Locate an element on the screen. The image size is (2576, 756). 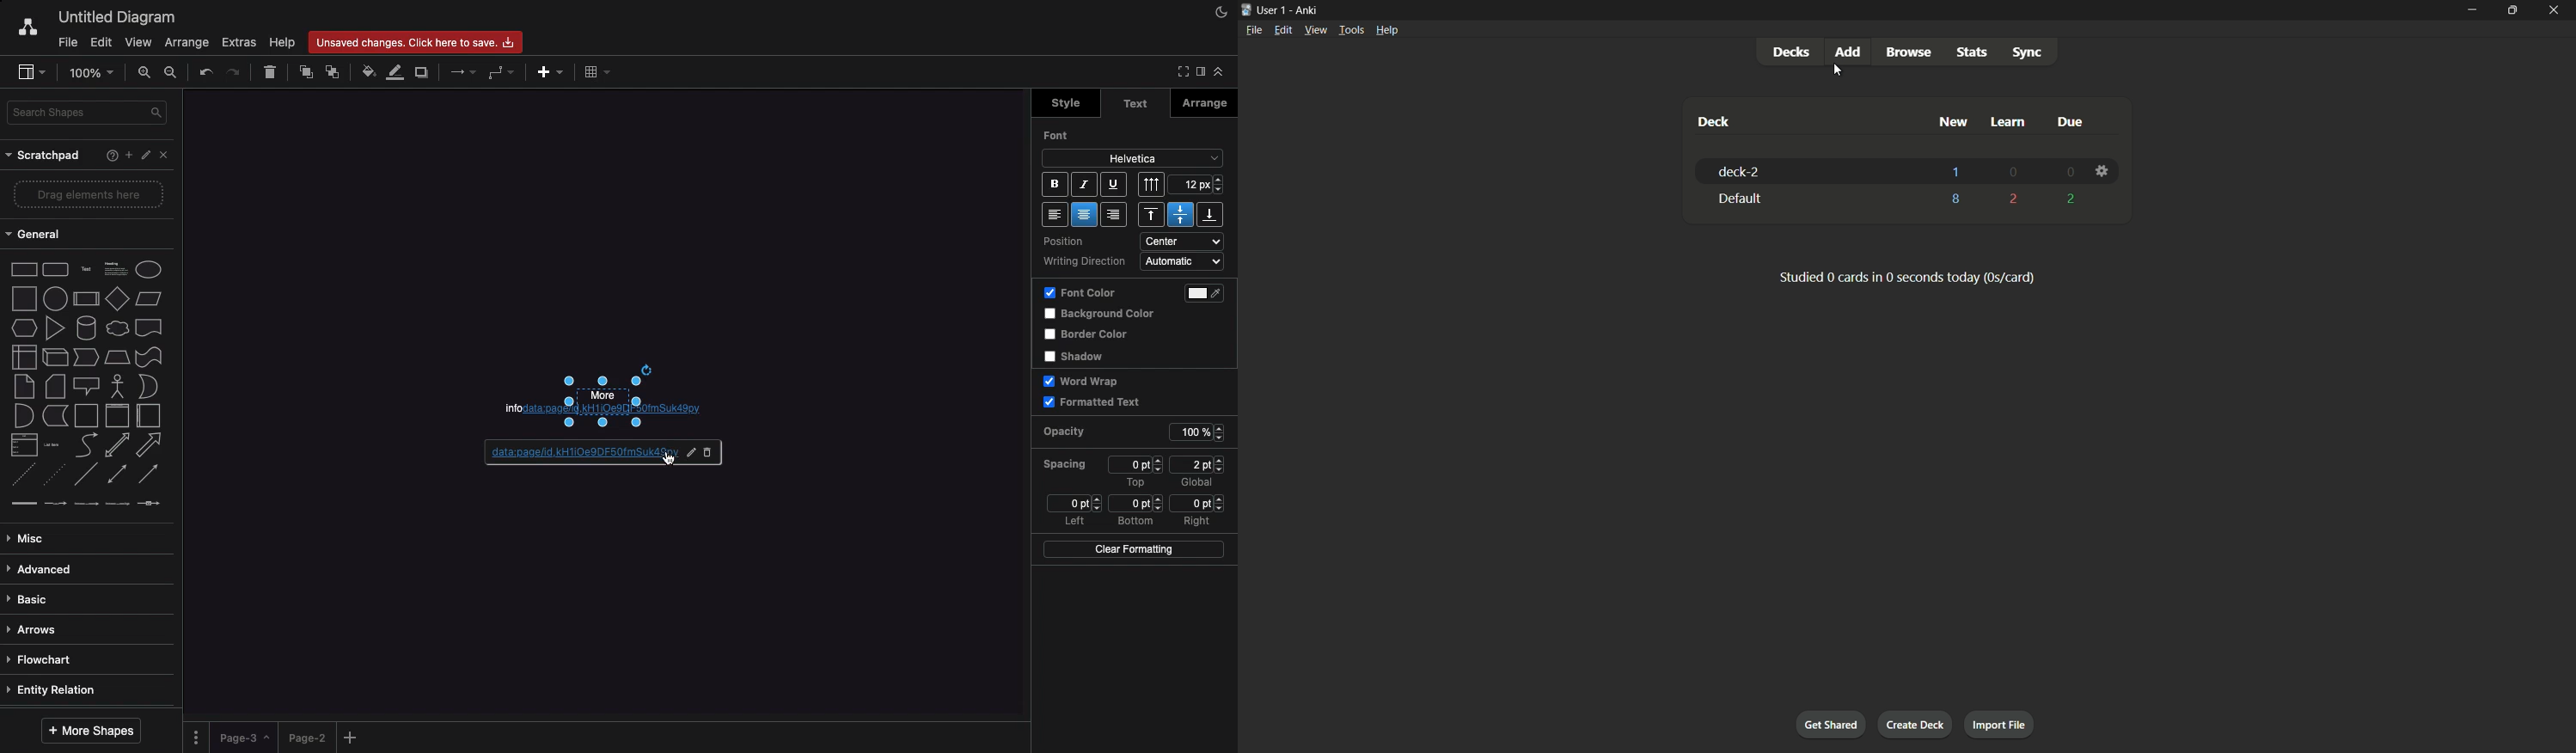
Font is located at coordinates (1061, 135).